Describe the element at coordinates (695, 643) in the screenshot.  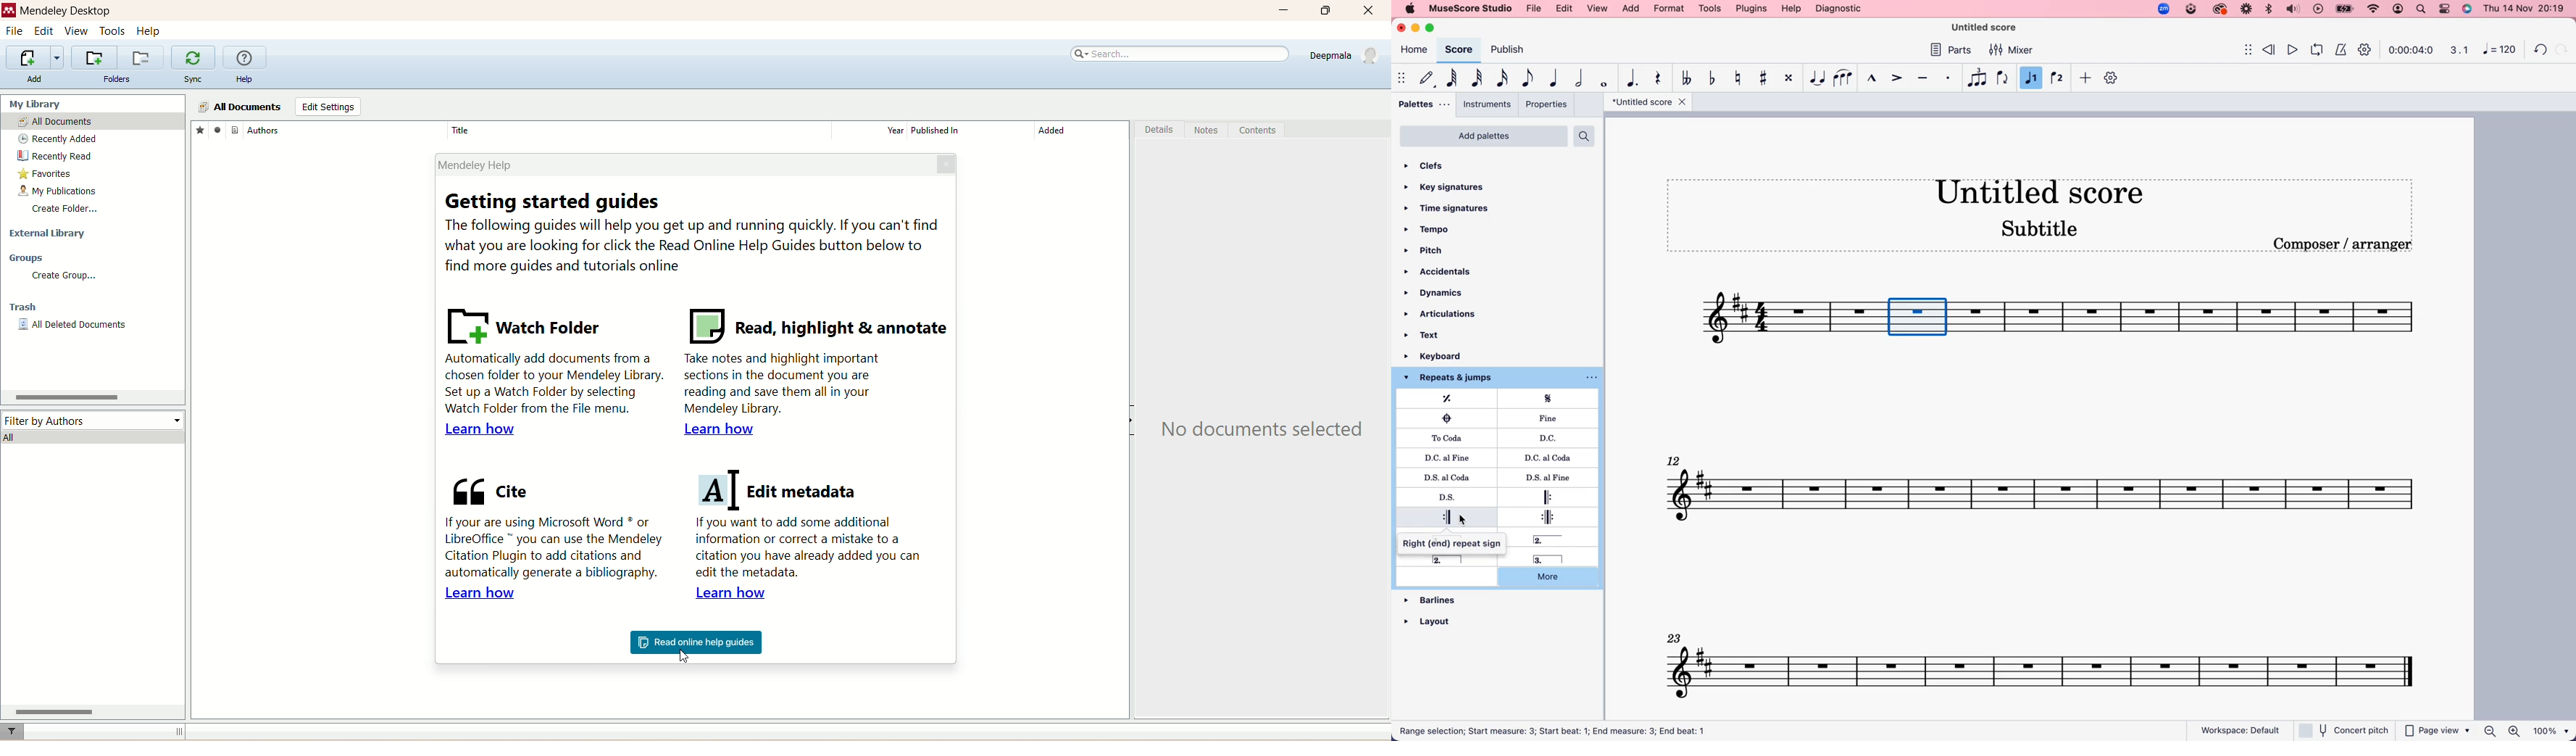
I see `read online help guide` at that location.